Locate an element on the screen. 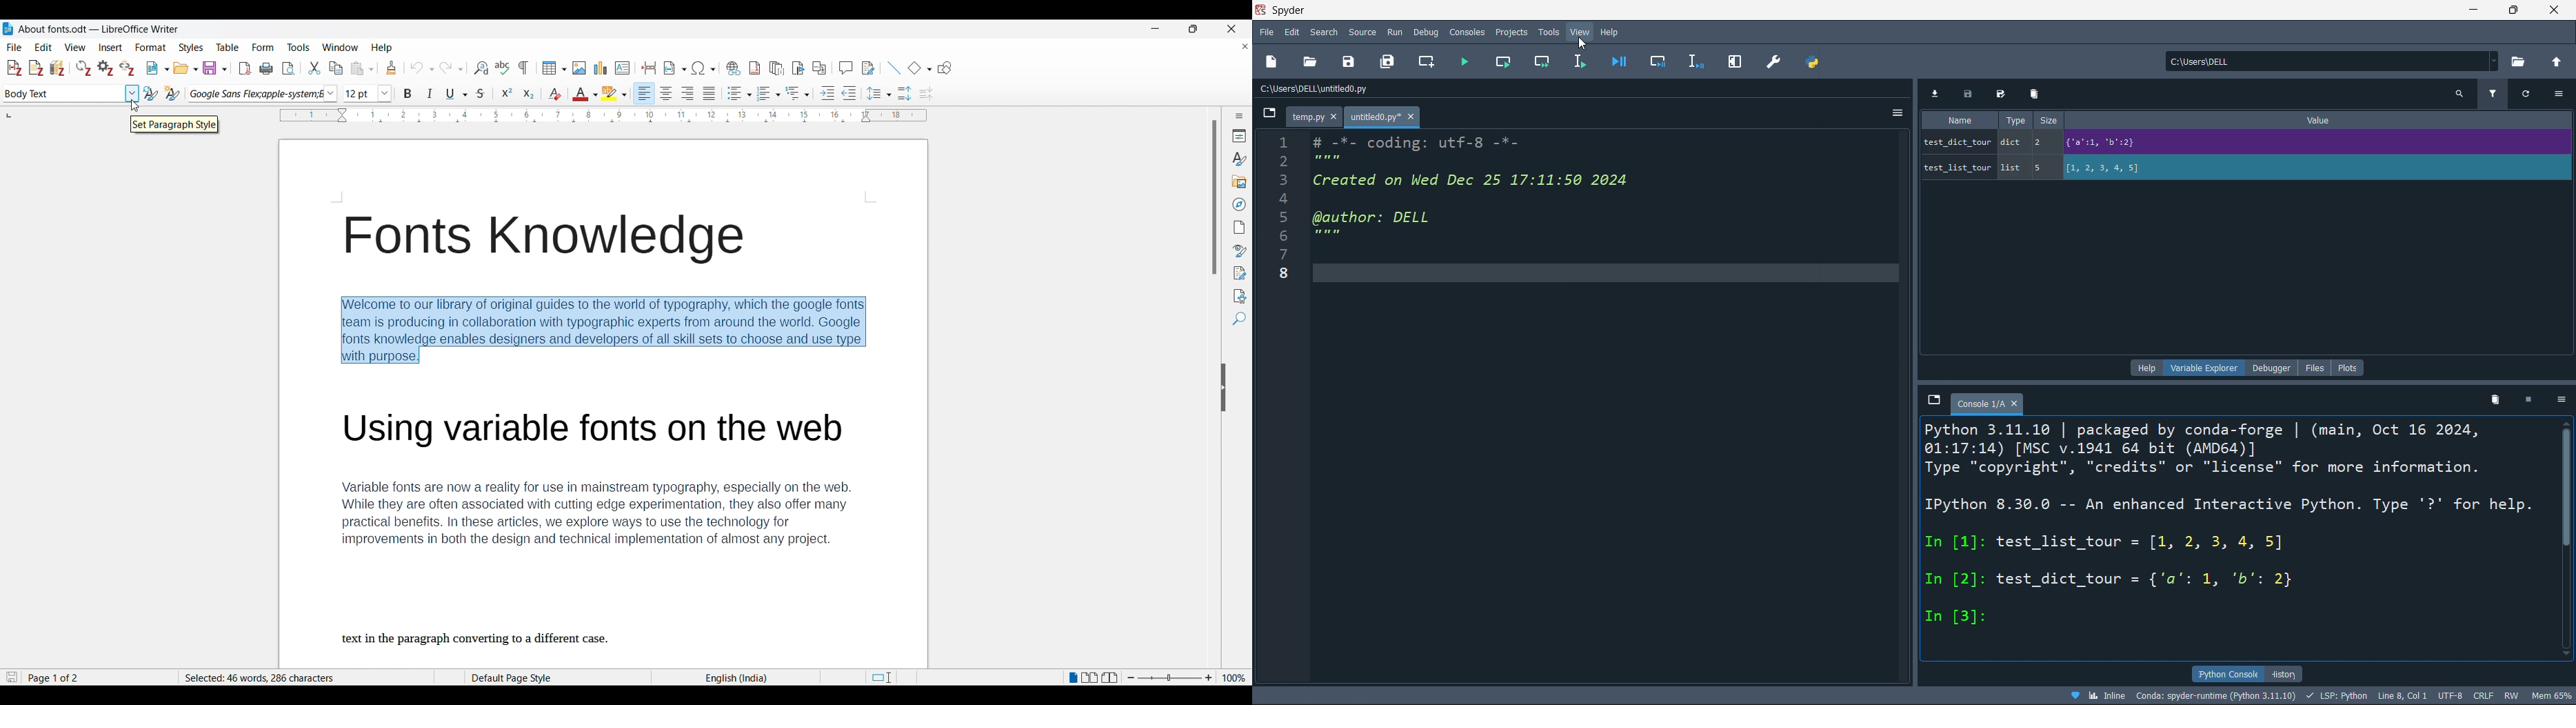 The height and width of the screenshot is (728, 2576). Multiple page view is located at coordinates (1091, 678).